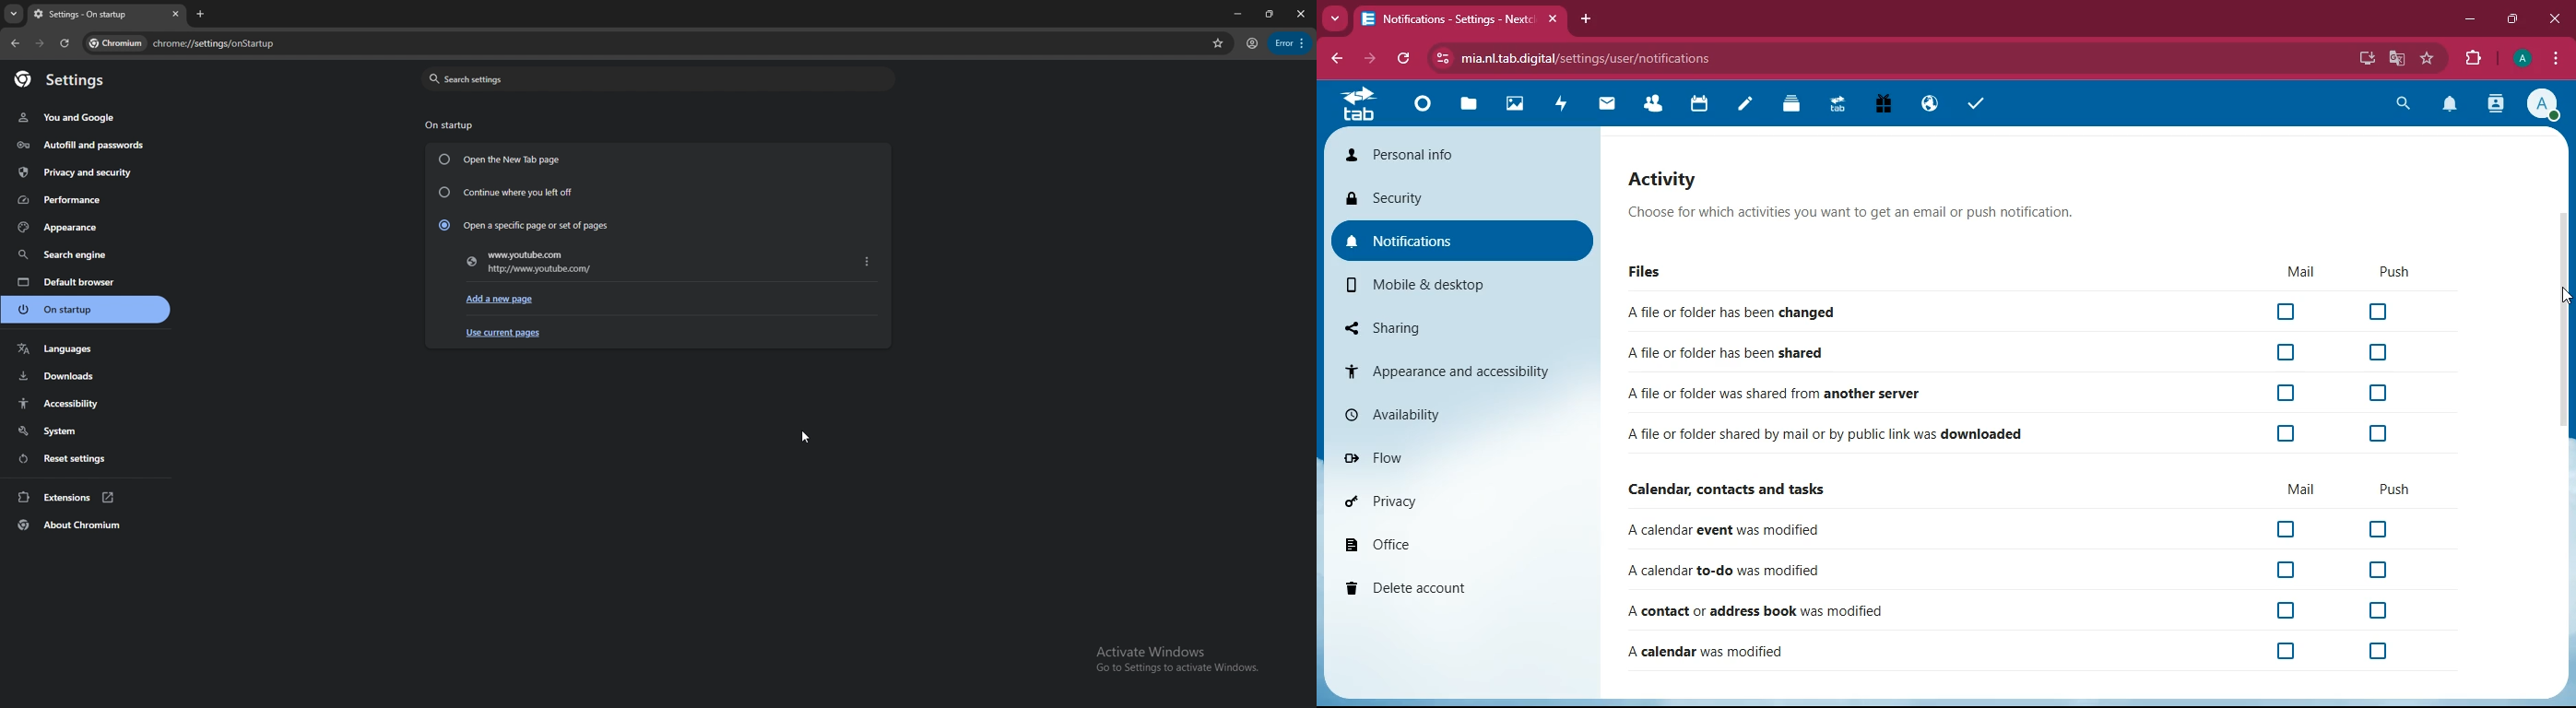  I want to click on autofill and passwords, so click(81, 146).